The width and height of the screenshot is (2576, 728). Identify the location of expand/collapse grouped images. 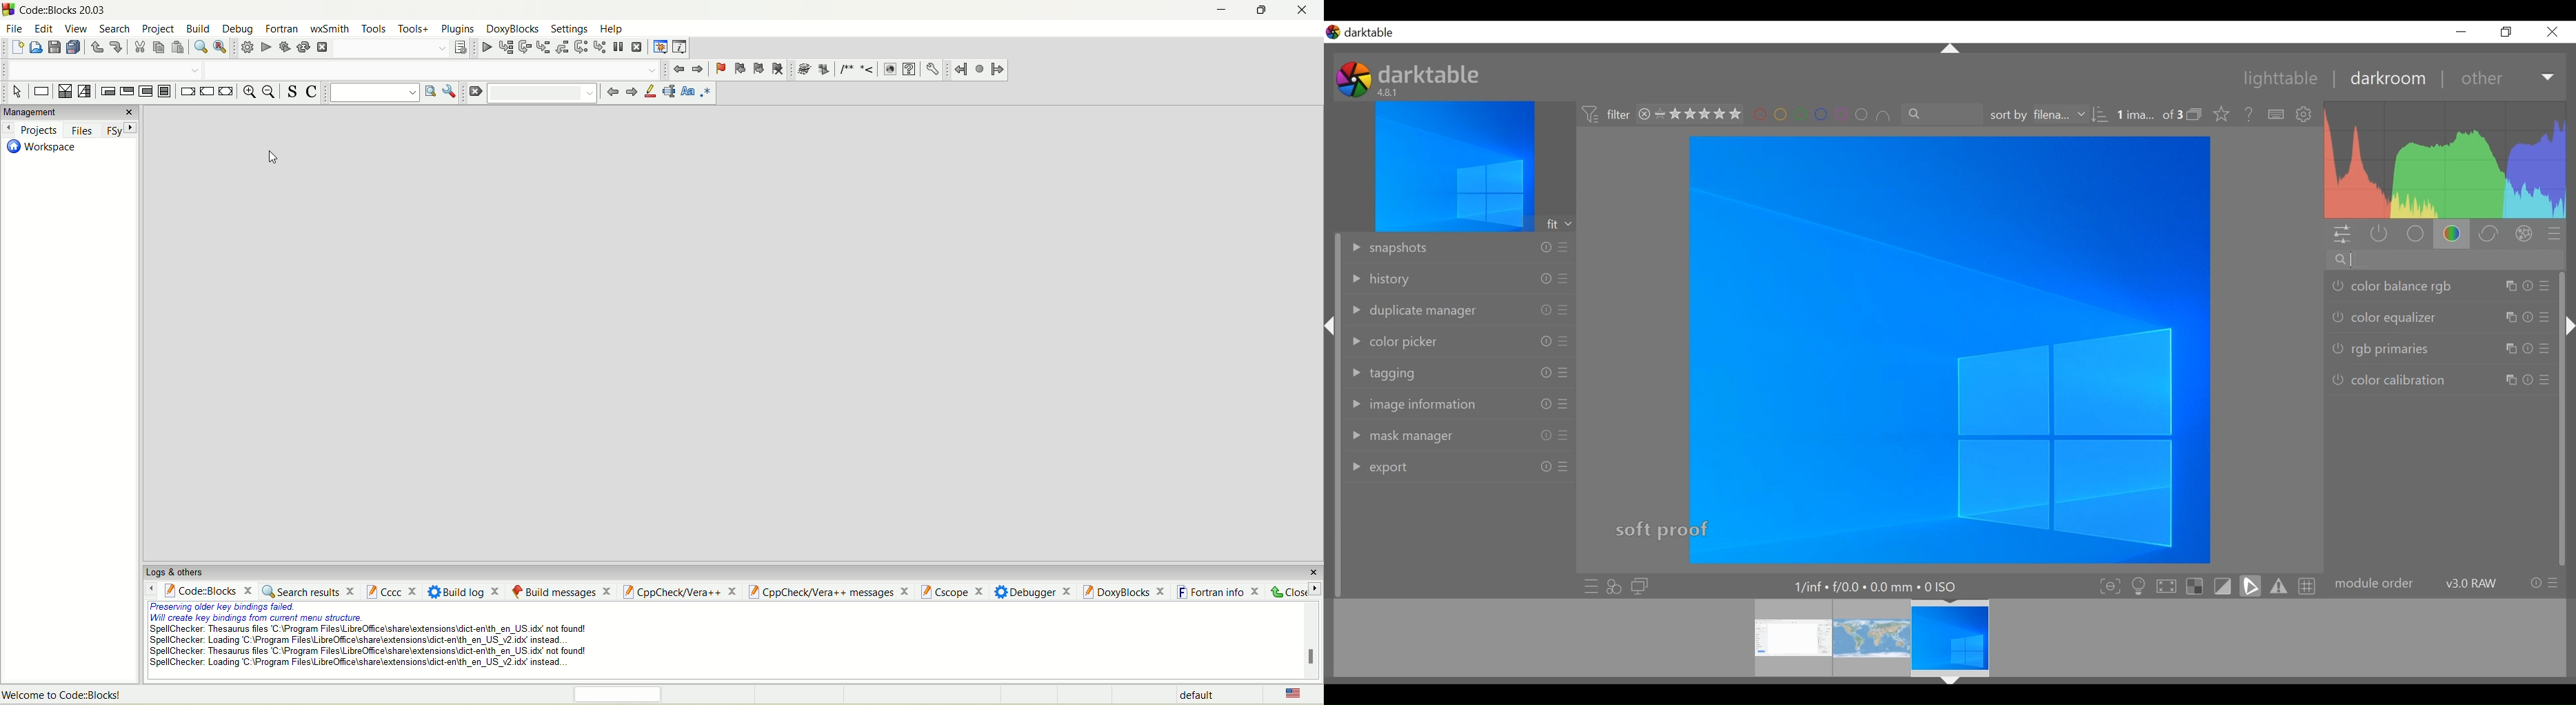
(2194, 114).